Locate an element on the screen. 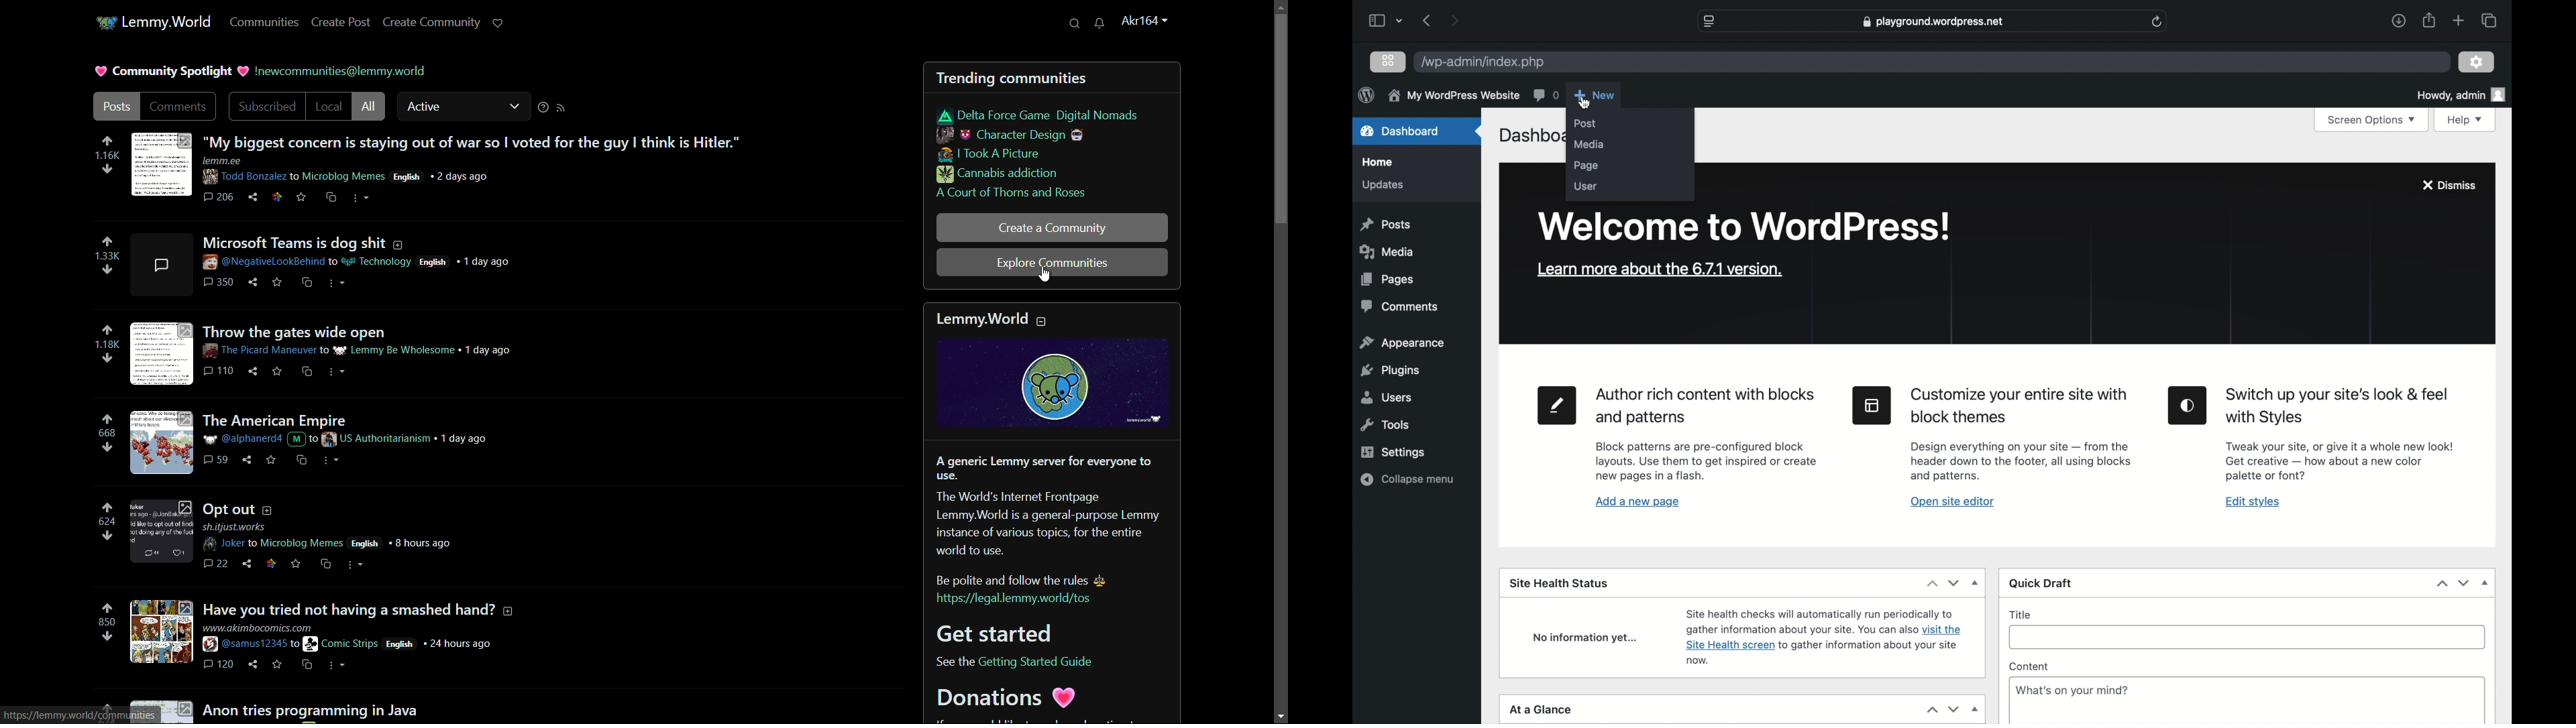  no information yet is located at coordinates (1587, 639).